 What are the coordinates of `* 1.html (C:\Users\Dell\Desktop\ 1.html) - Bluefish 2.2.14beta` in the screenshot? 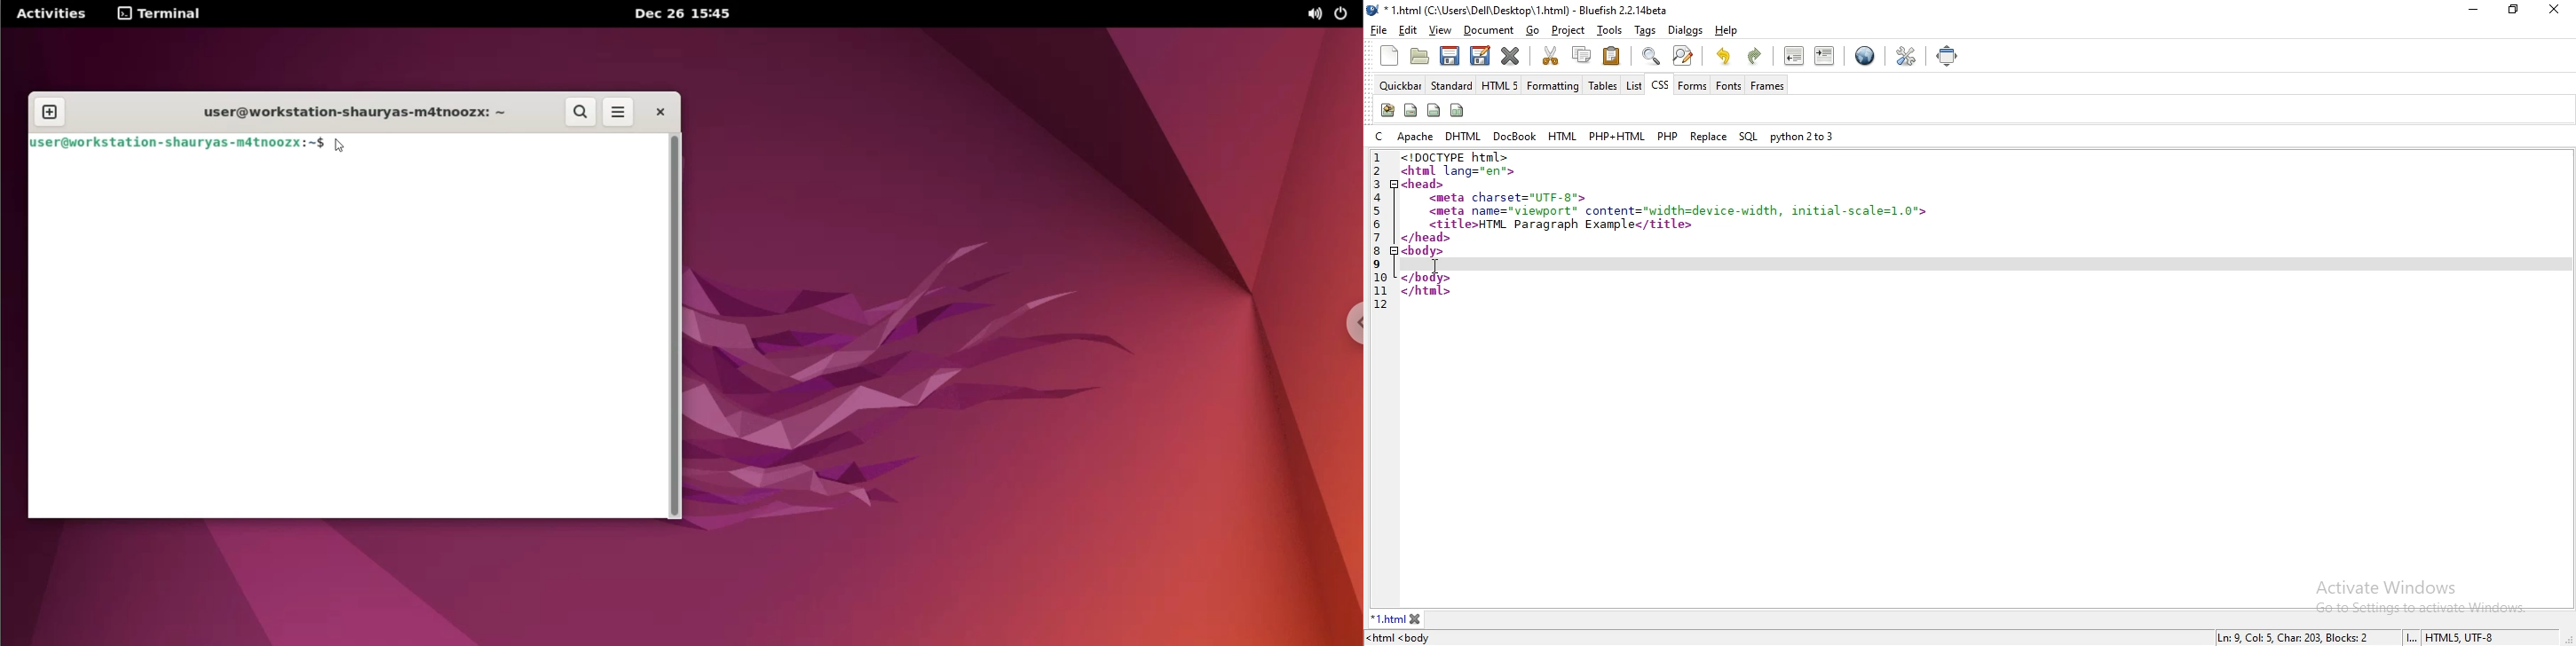 It's located at (1529, 11).